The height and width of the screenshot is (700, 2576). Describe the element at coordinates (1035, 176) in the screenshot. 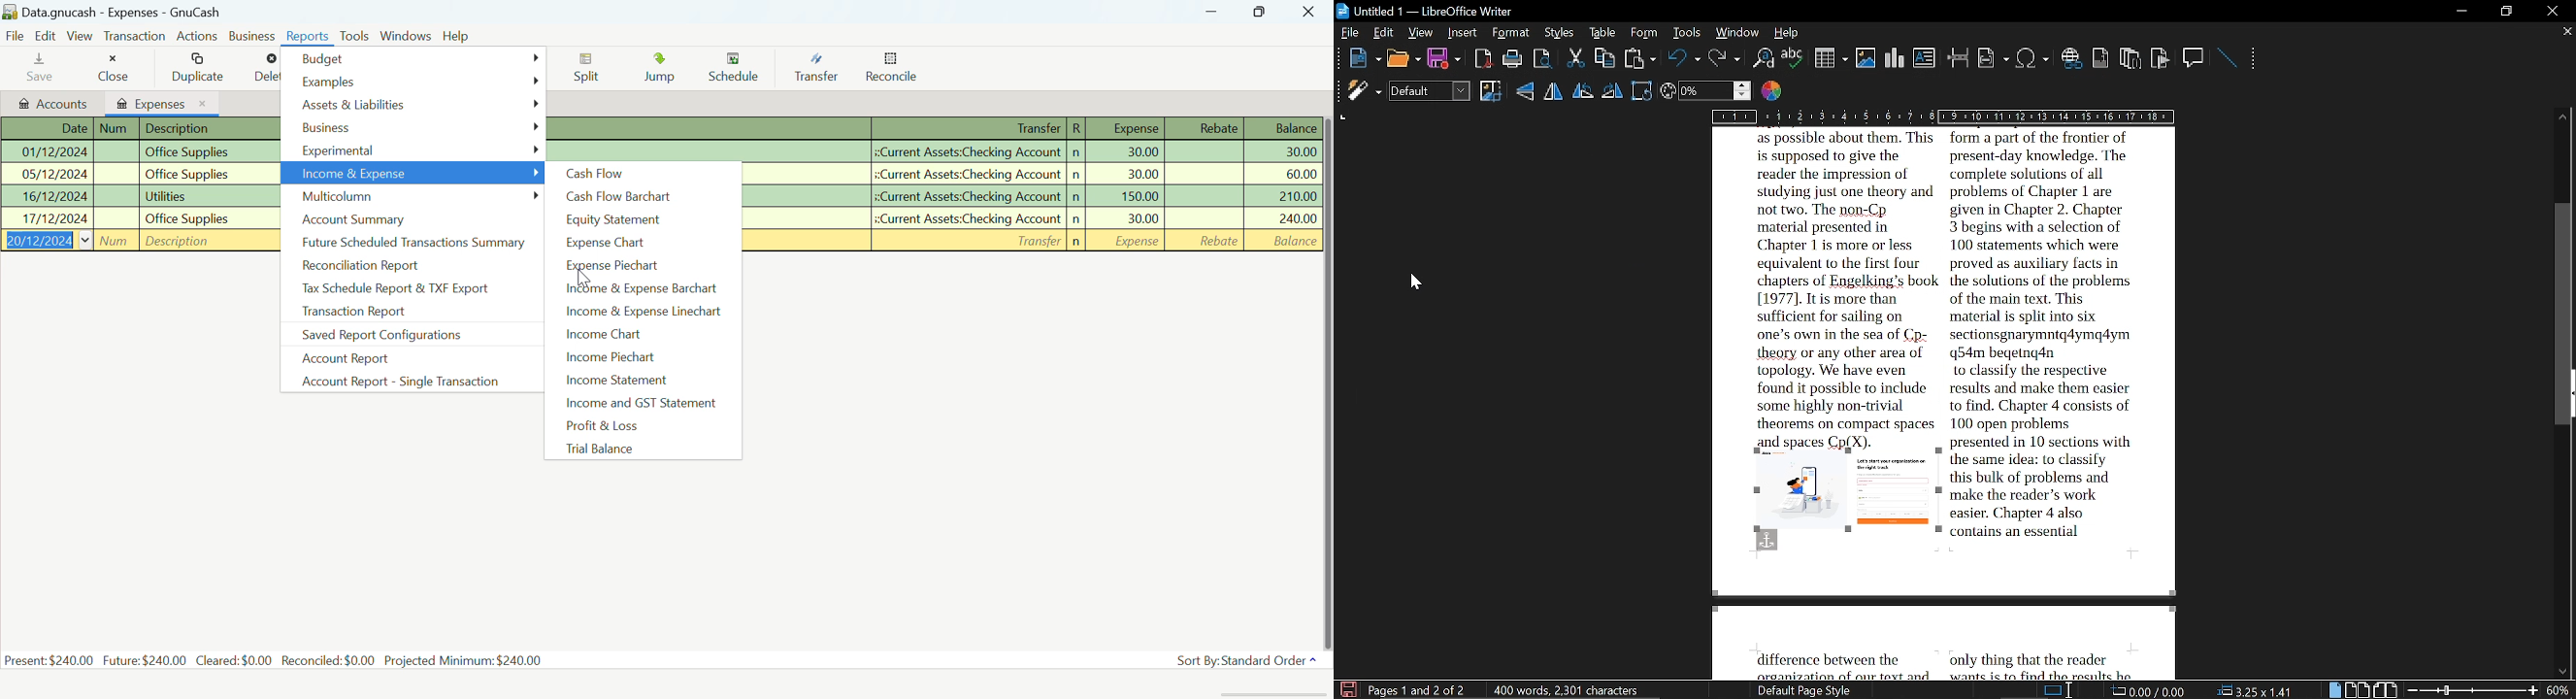

I see `Office Supplies` at that location.